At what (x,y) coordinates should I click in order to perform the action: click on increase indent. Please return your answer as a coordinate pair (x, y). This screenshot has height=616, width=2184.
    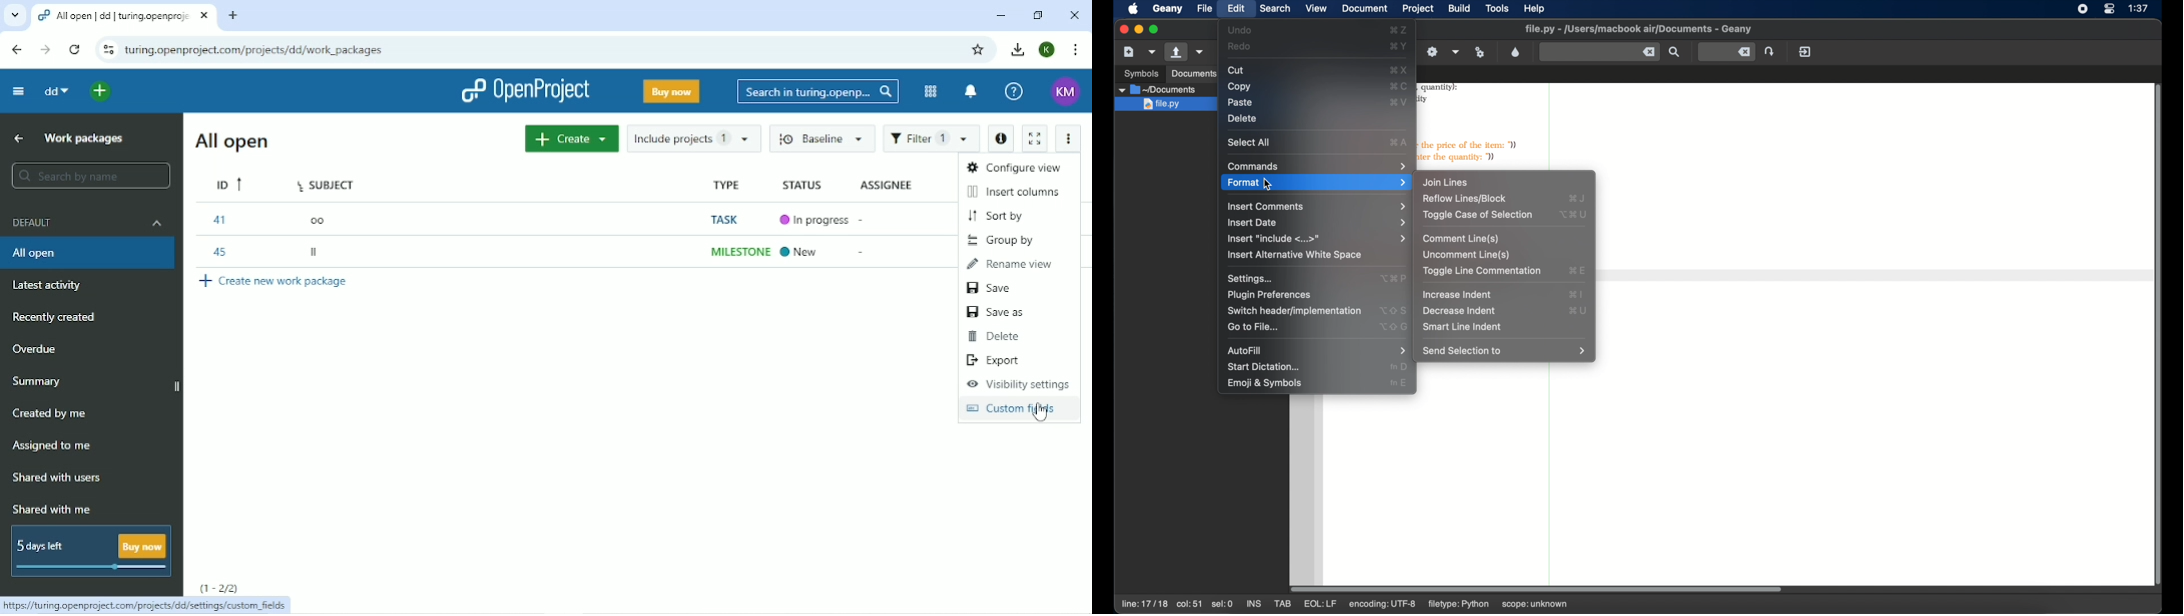
    Looking at the image, I should click on (1576, 293).